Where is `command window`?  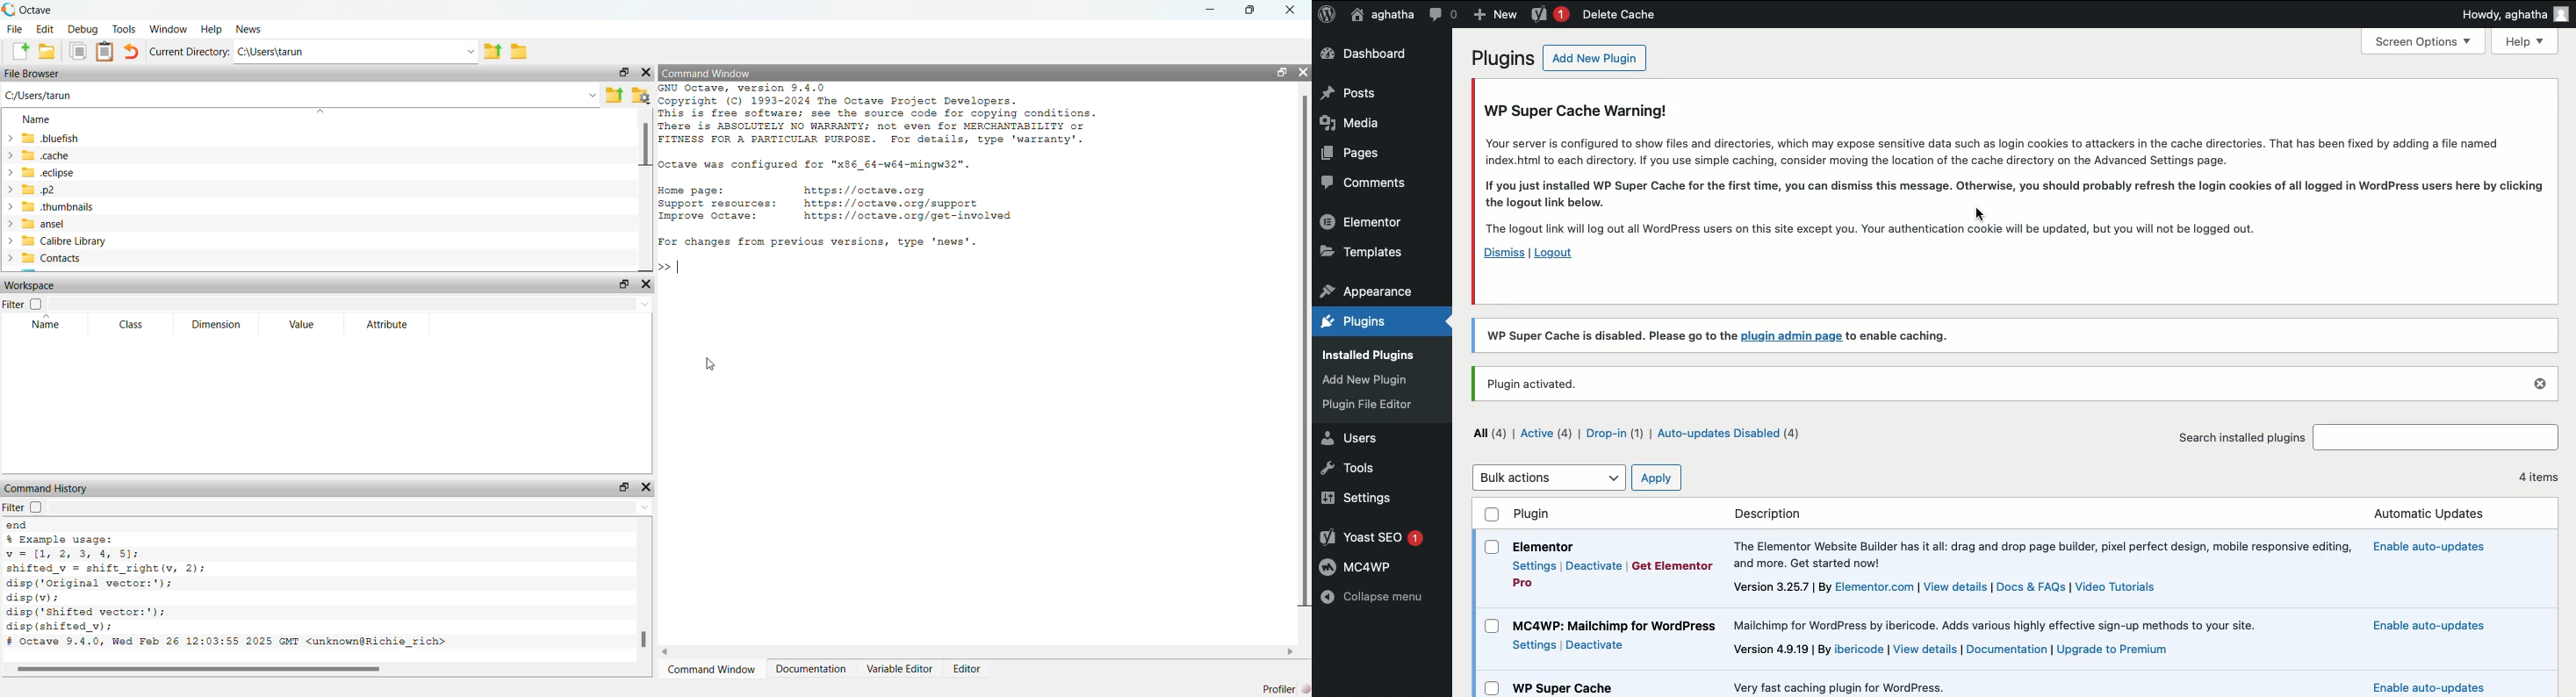 command window is located at coordinates (718, 73).